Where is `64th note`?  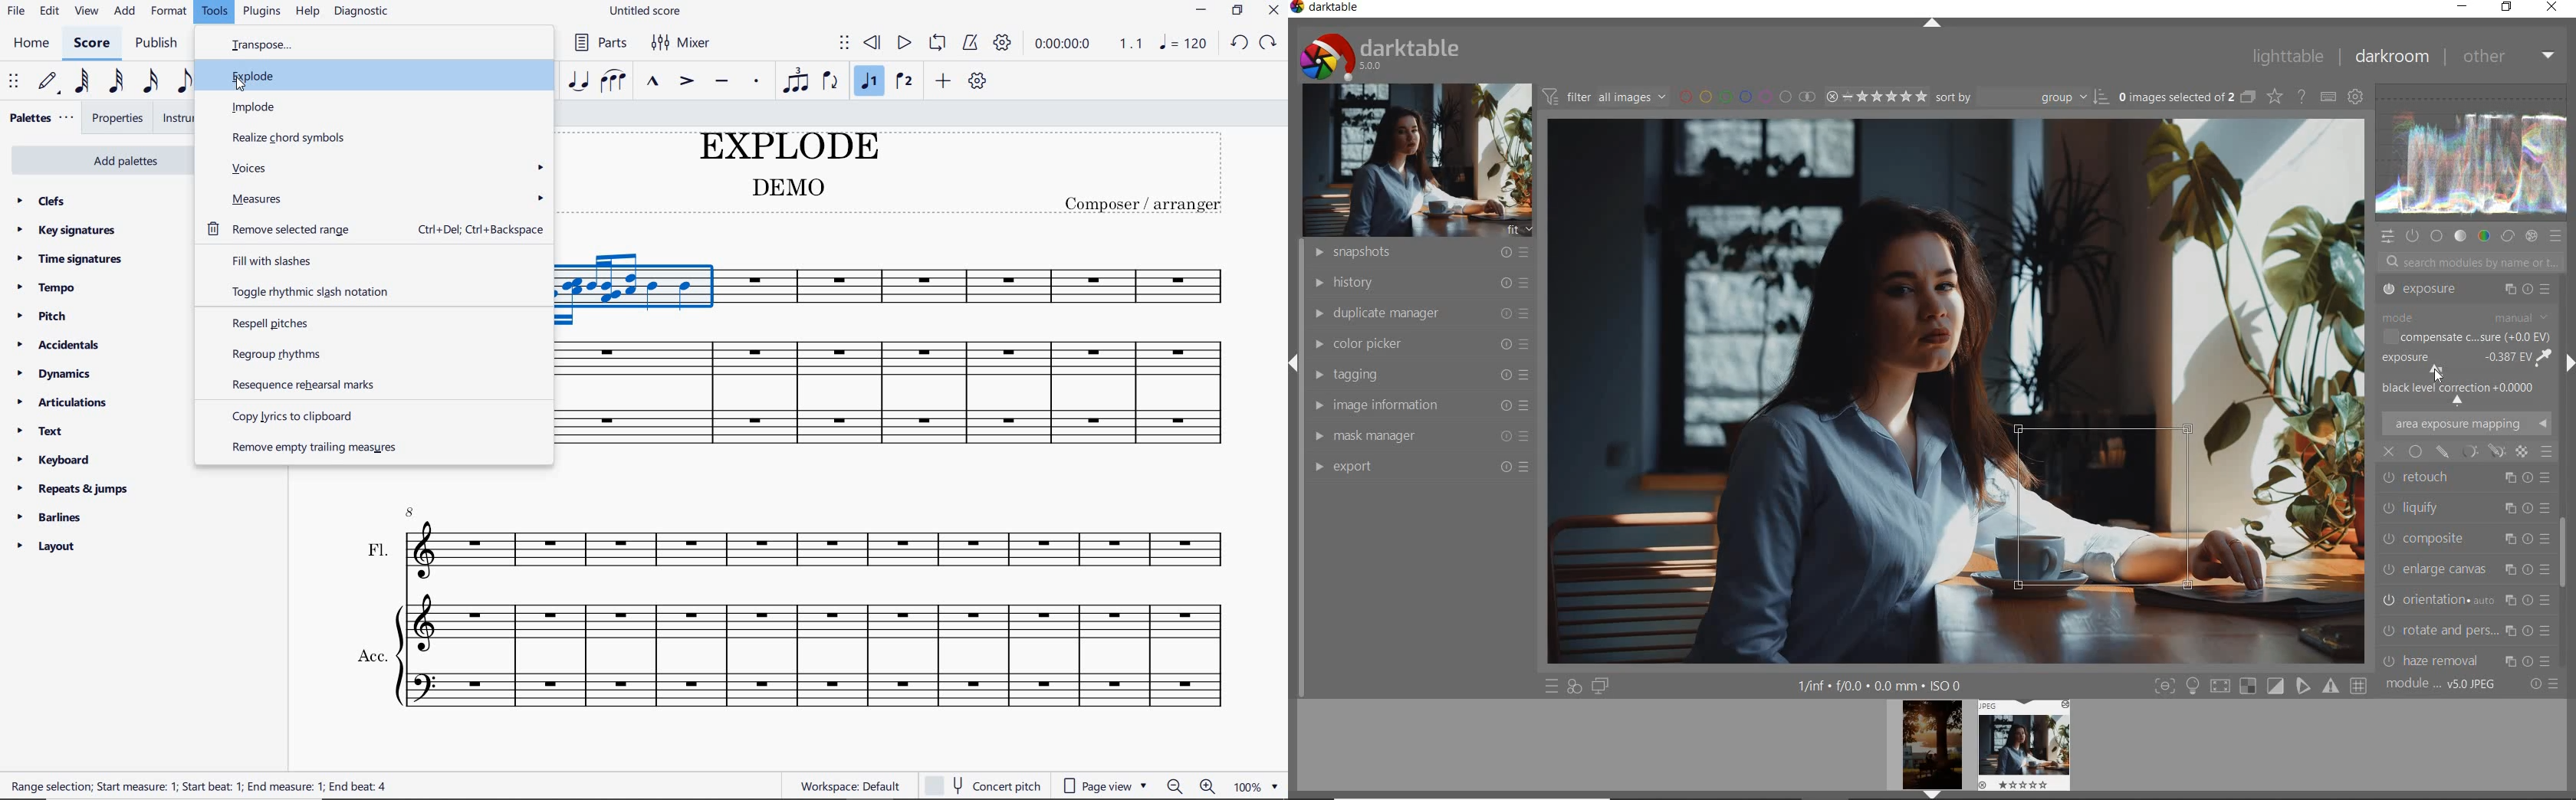 64th note is located at coordinates (82, 82).